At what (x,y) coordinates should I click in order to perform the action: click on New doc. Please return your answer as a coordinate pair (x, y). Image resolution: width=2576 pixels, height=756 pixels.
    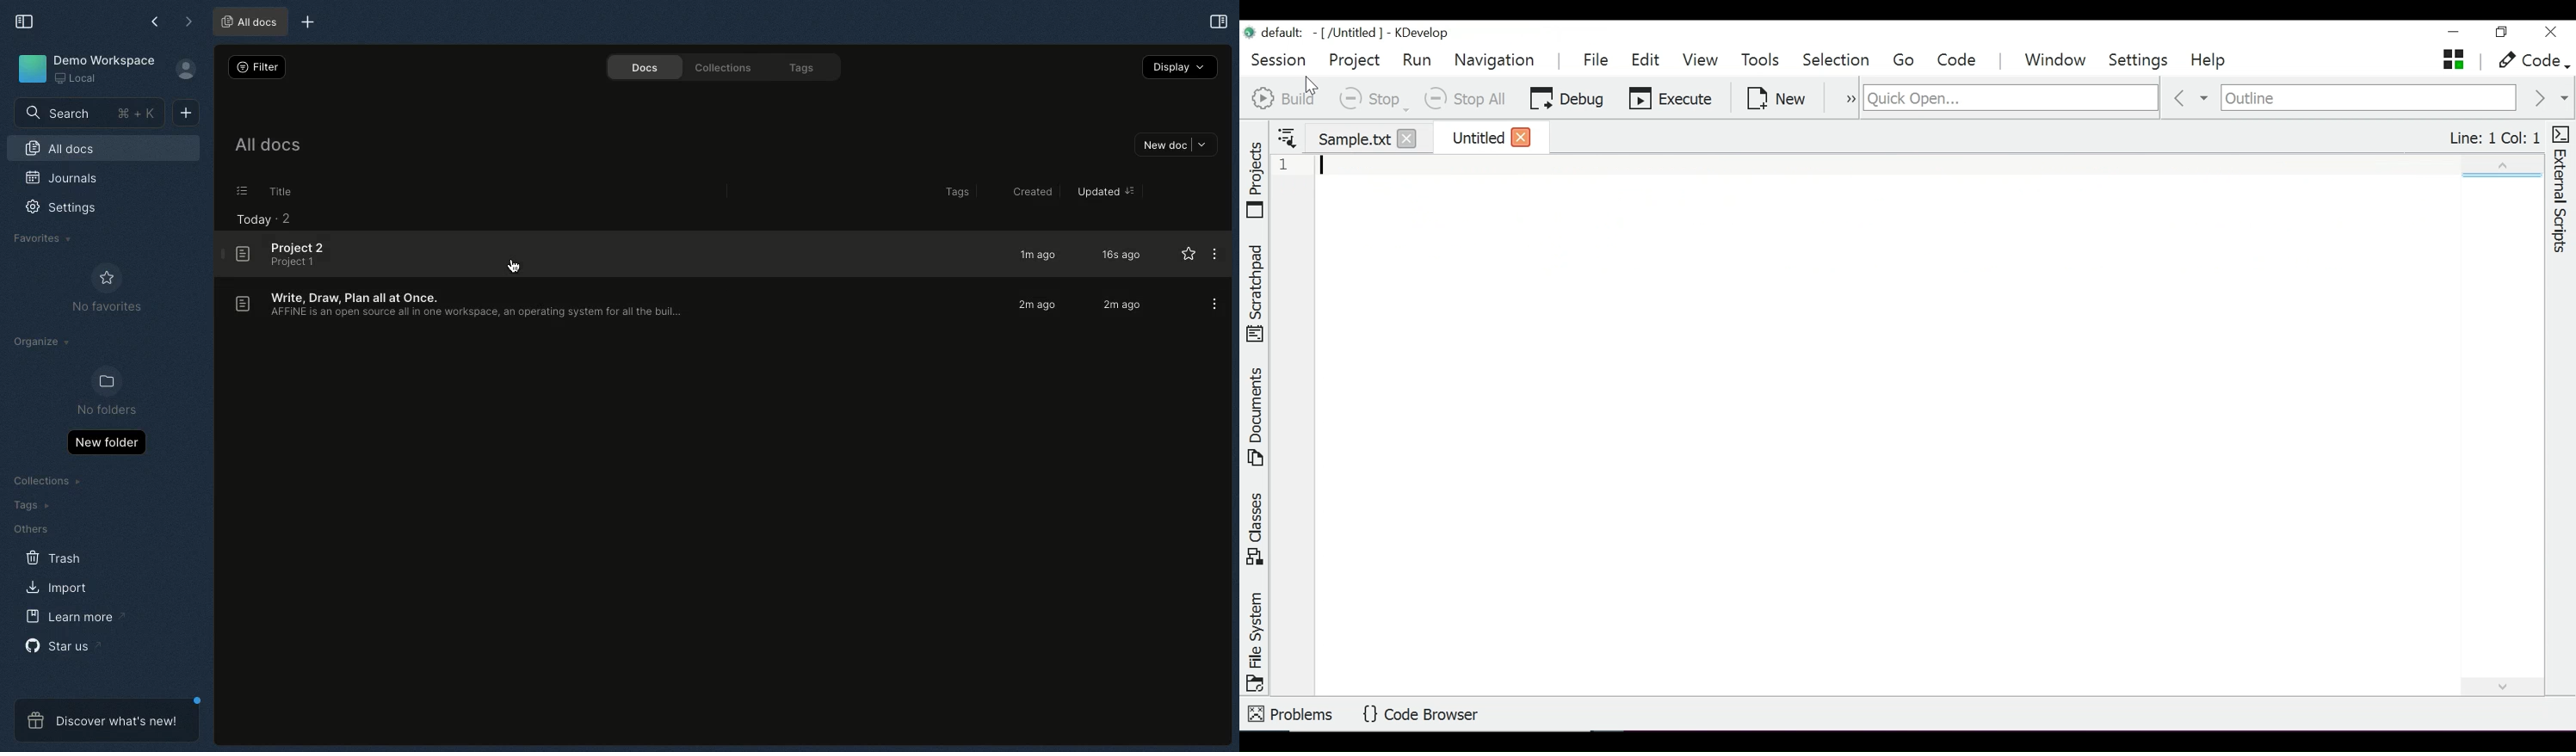
    Looking at the image, I should click on (1177, 144).